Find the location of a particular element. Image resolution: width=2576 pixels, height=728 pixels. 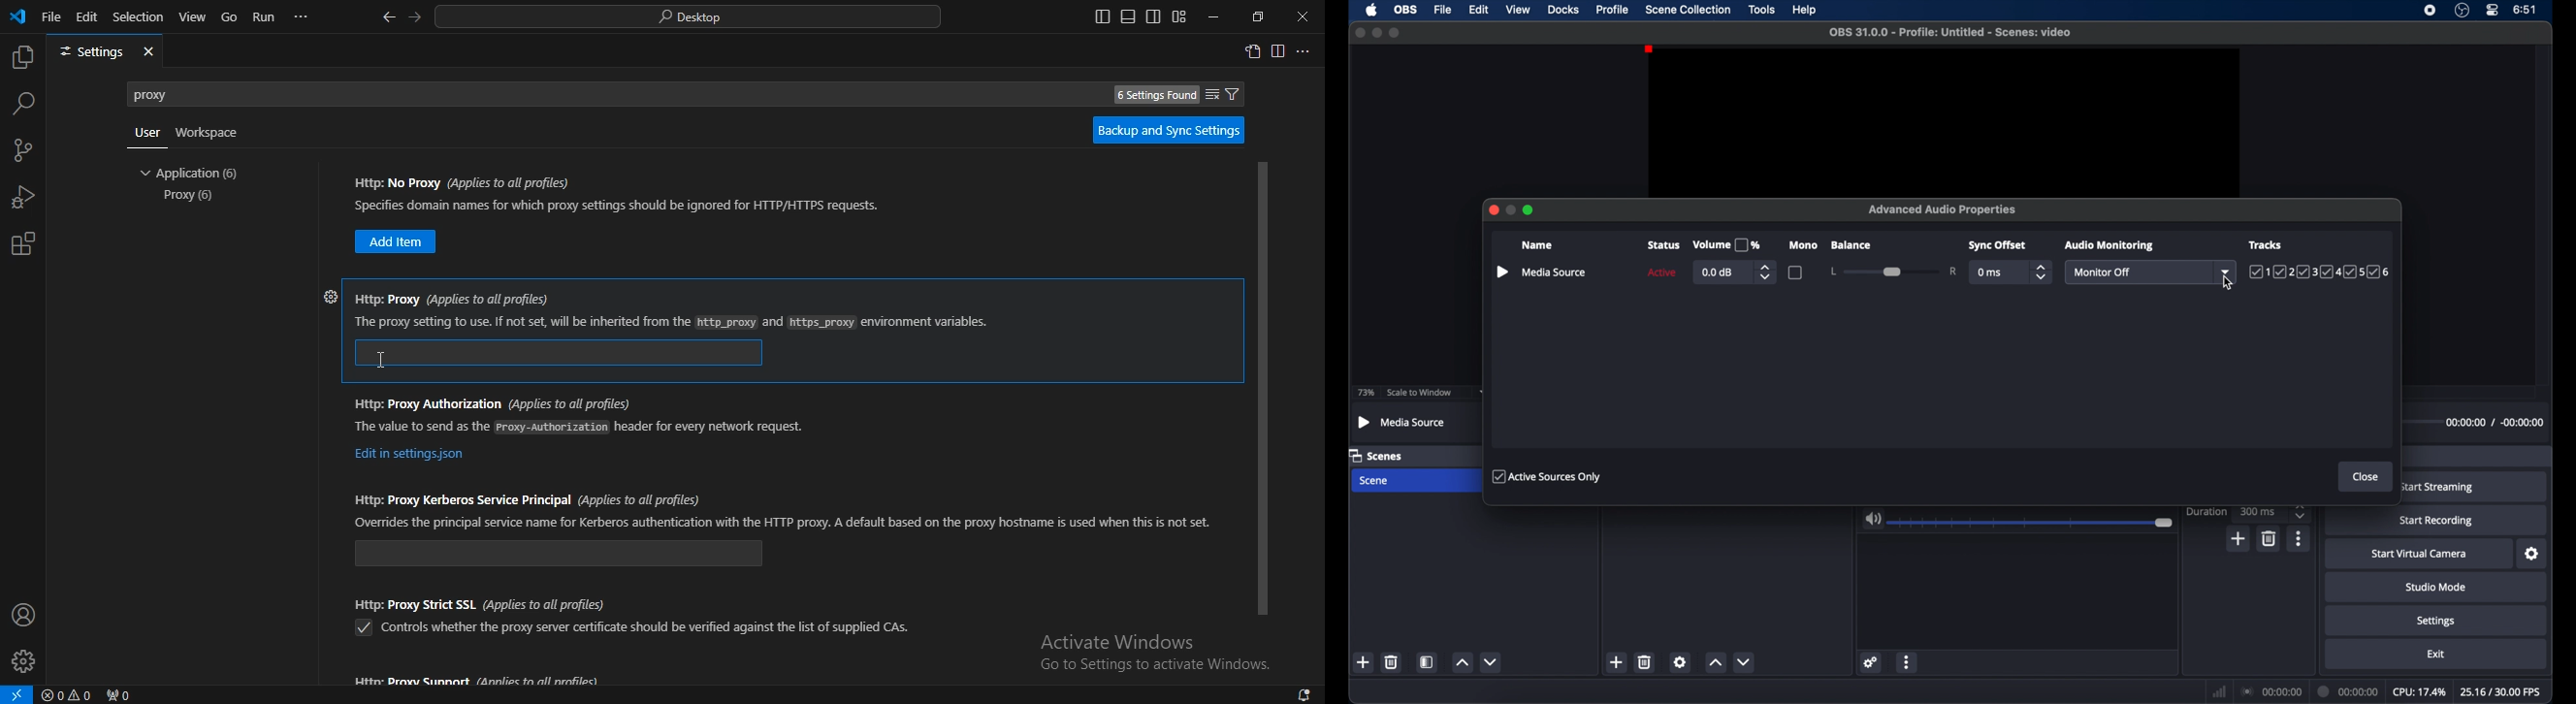

delete is located at coordinates (1391, 662).